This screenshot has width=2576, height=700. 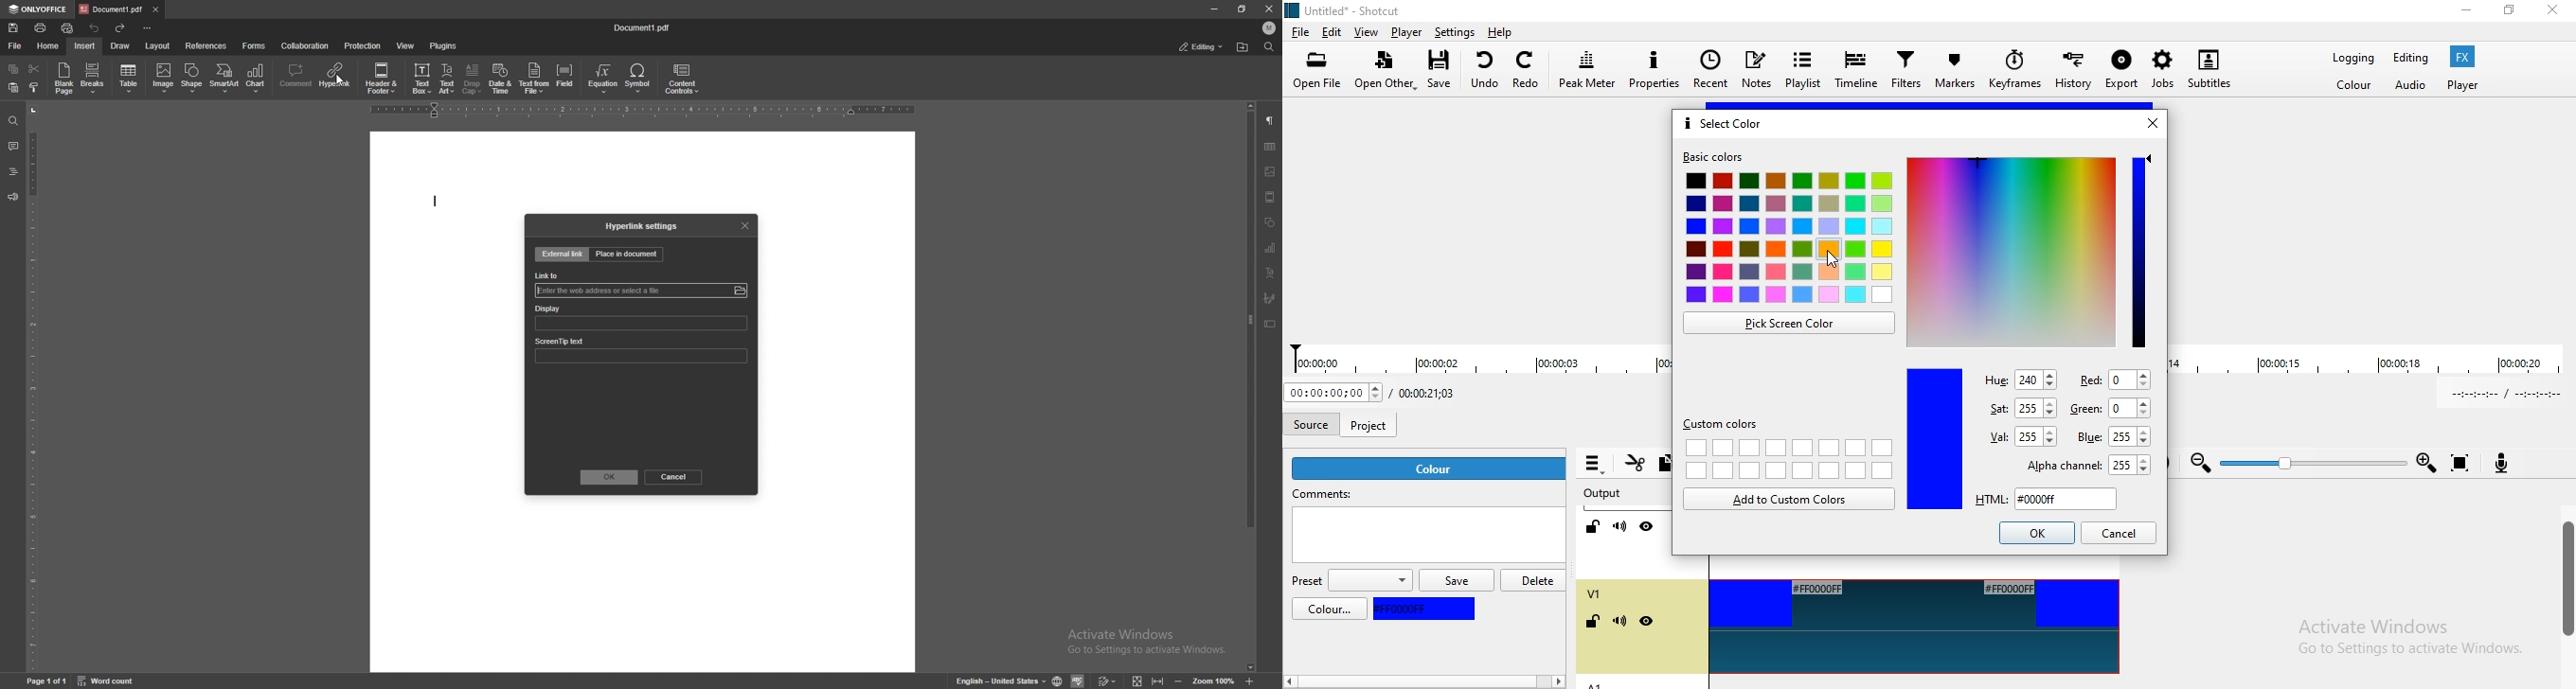 I want to click on select color, so click(x=1724, y=123).